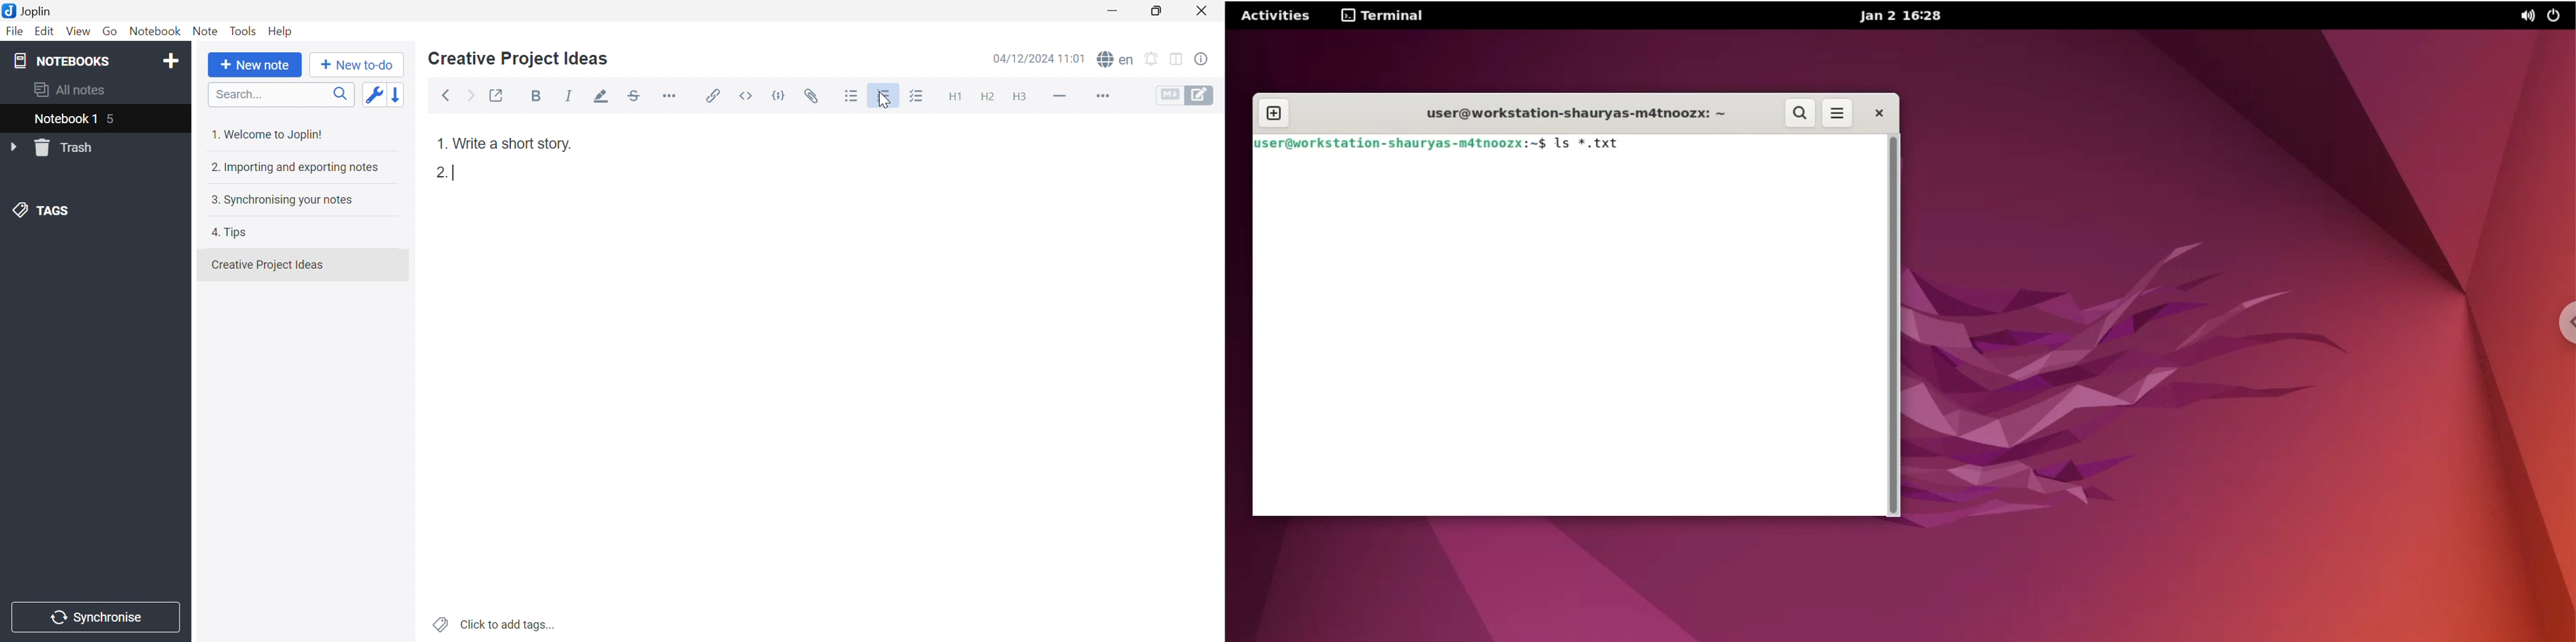 The width and height of the screenshot is (2576, 644). Describe the element at coordinates (445, 174) in the screenshot. I see `2.` at that location.